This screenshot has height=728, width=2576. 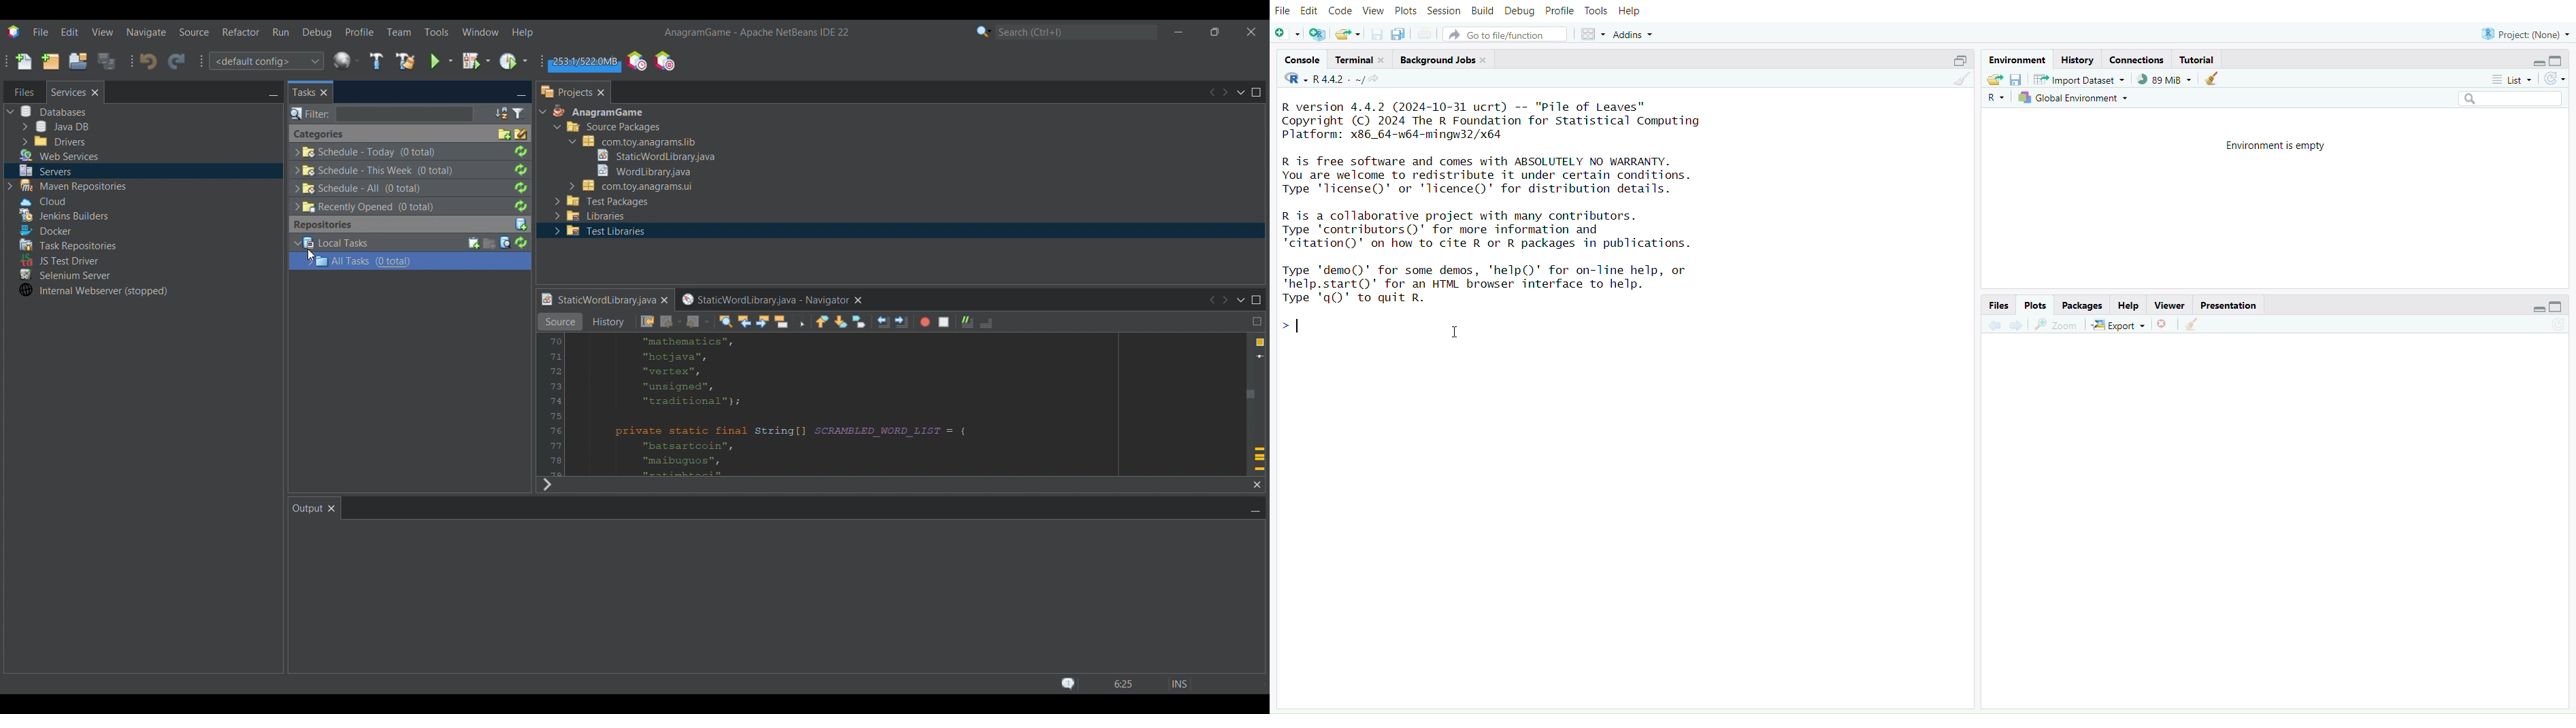 What do you see at coordinates (1404, 11) in the screenshot?
I see `Plots` at bounding box center [1404, 11].